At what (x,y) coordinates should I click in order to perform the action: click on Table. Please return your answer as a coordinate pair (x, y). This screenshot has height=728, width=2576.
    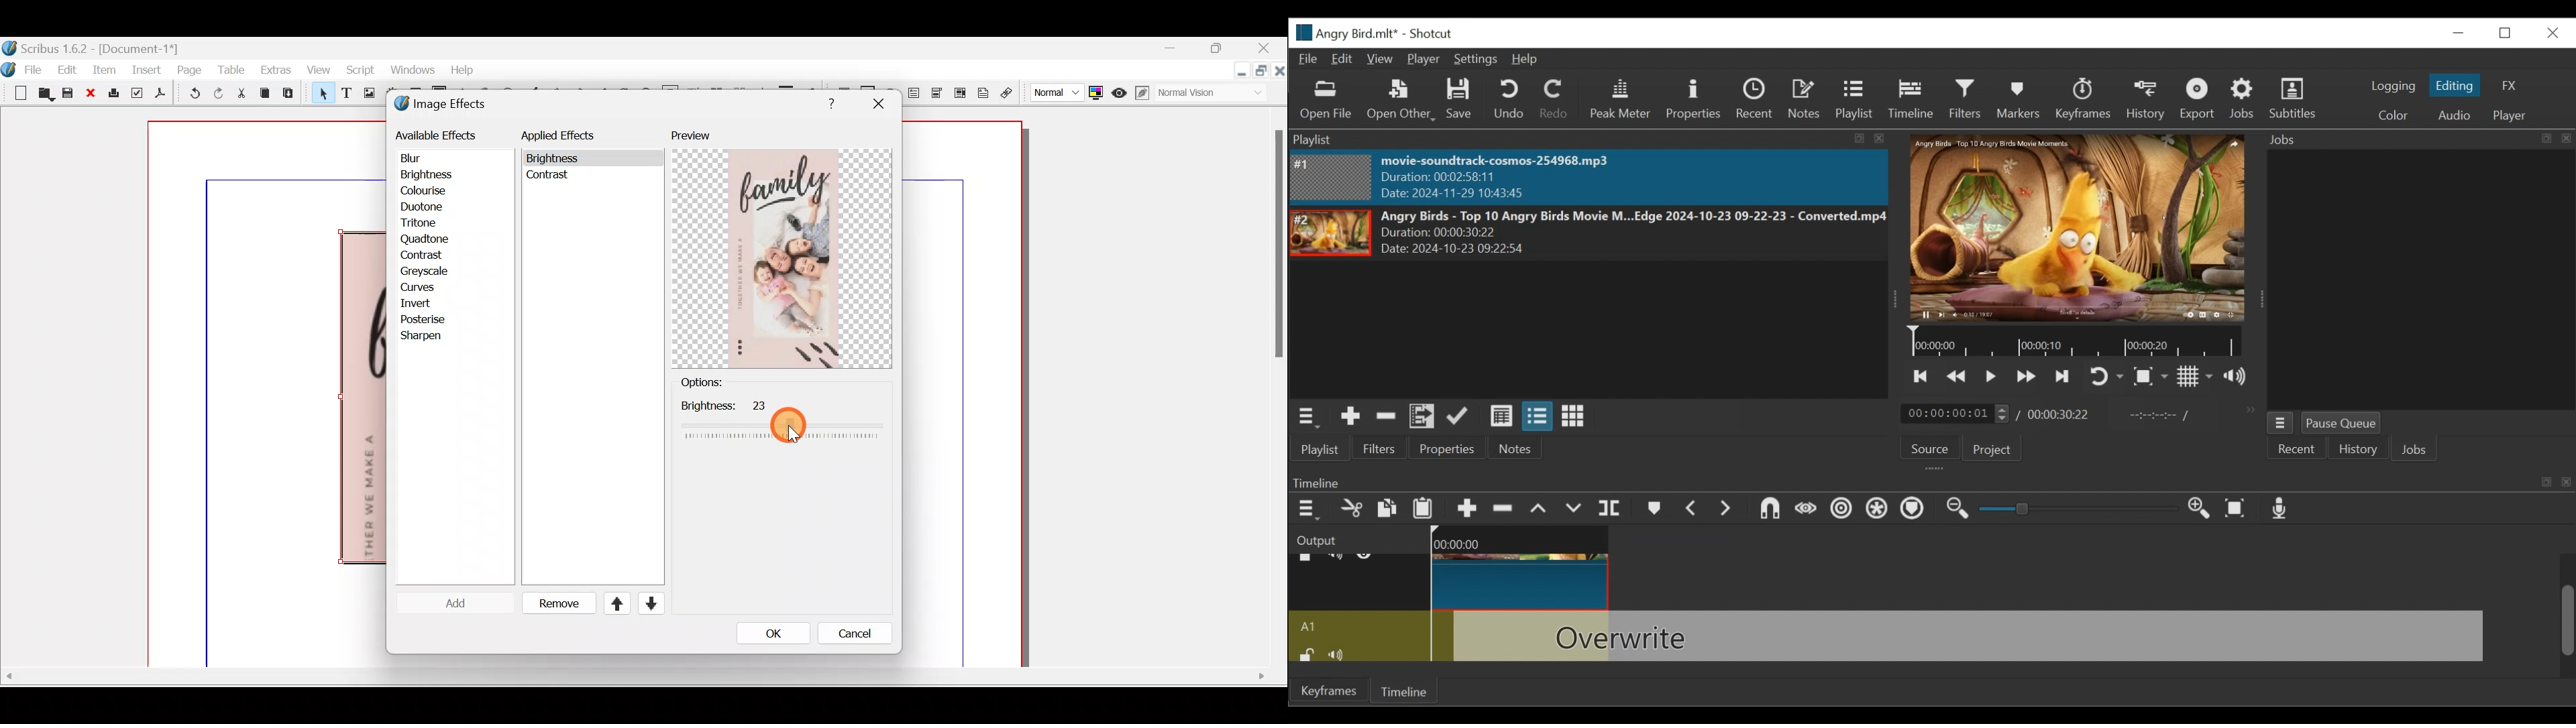
    Looking at the image, I should click on (231, 68).